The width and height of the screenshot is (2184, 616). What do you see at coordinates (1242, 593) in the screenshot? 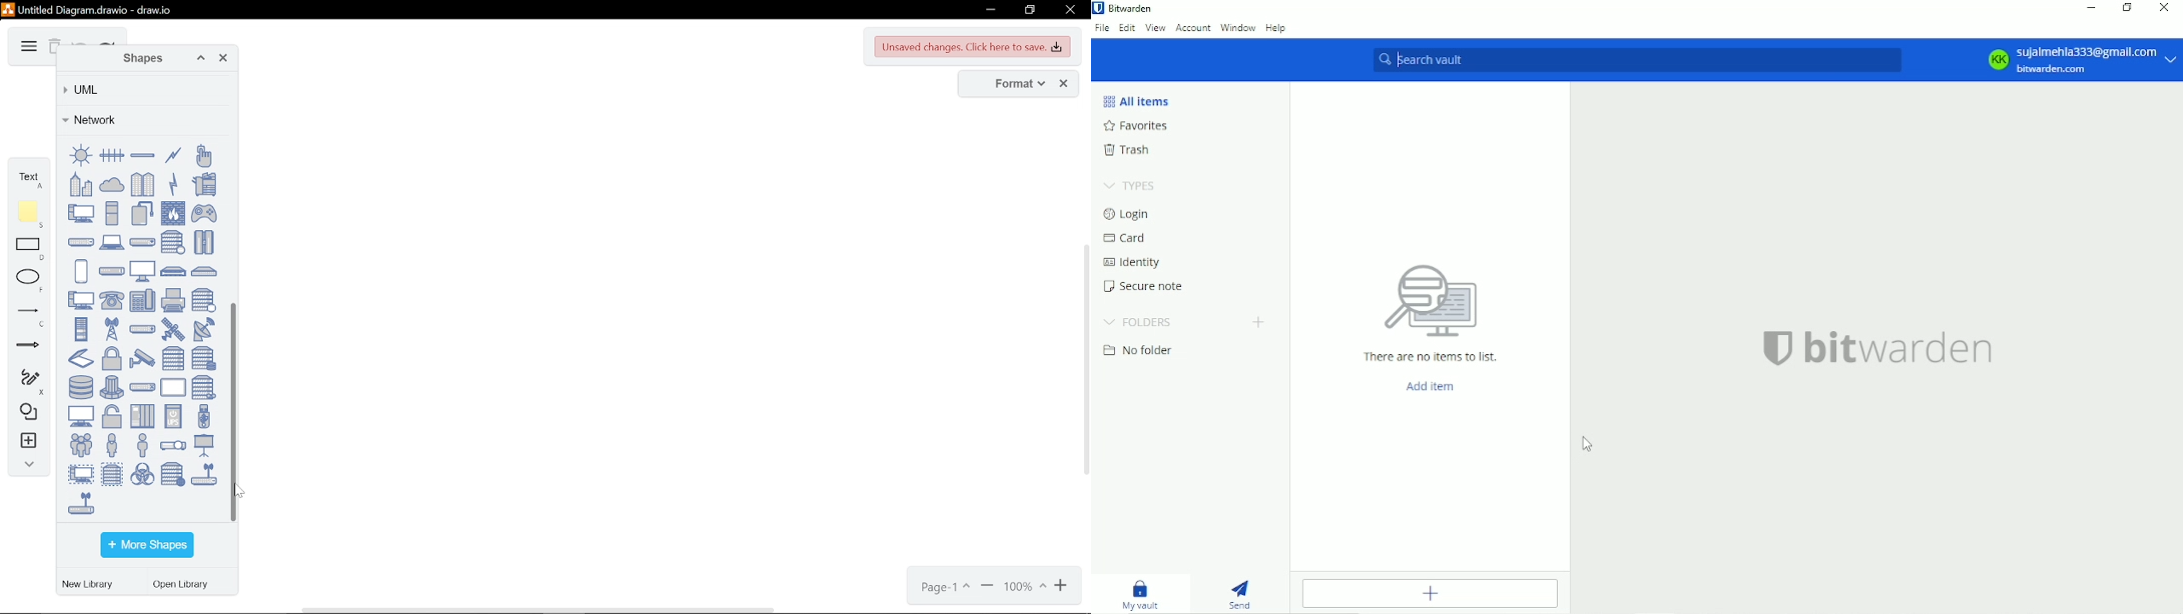
I see `Send` at bounding box center [1242, 593].